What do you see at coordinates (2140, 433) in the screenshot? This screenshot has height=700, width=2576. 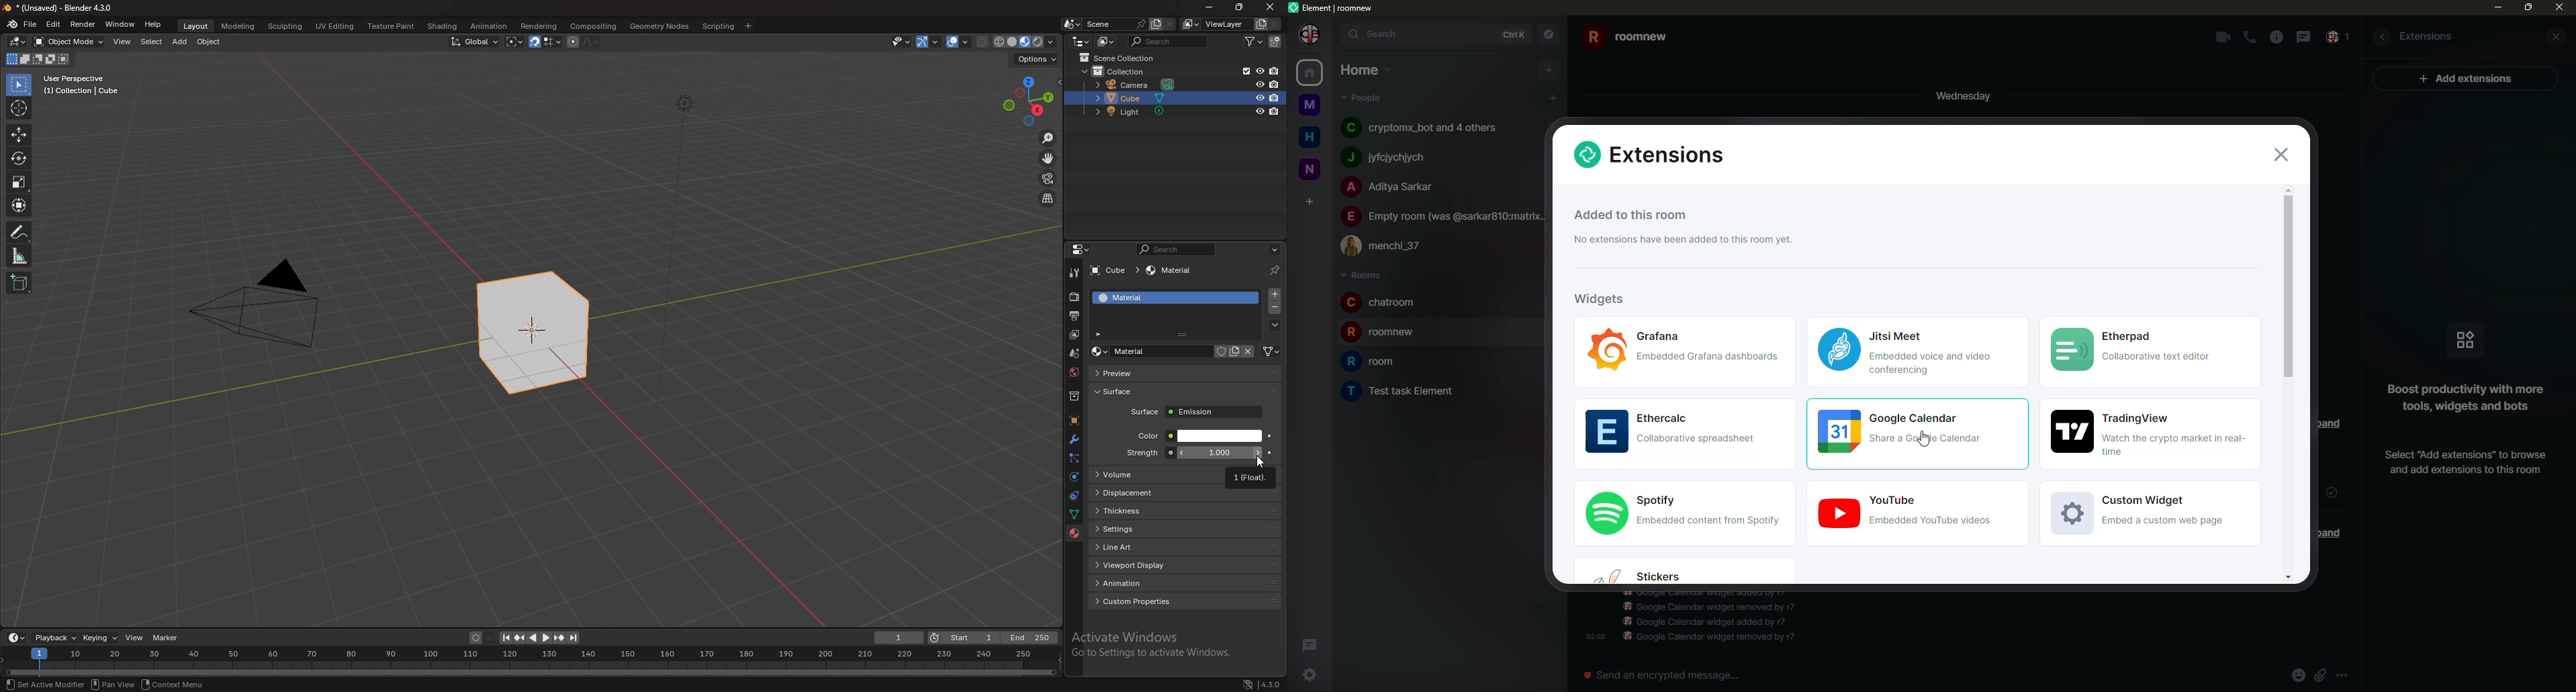 I see `widgets` at bounding box center [2140, 433].